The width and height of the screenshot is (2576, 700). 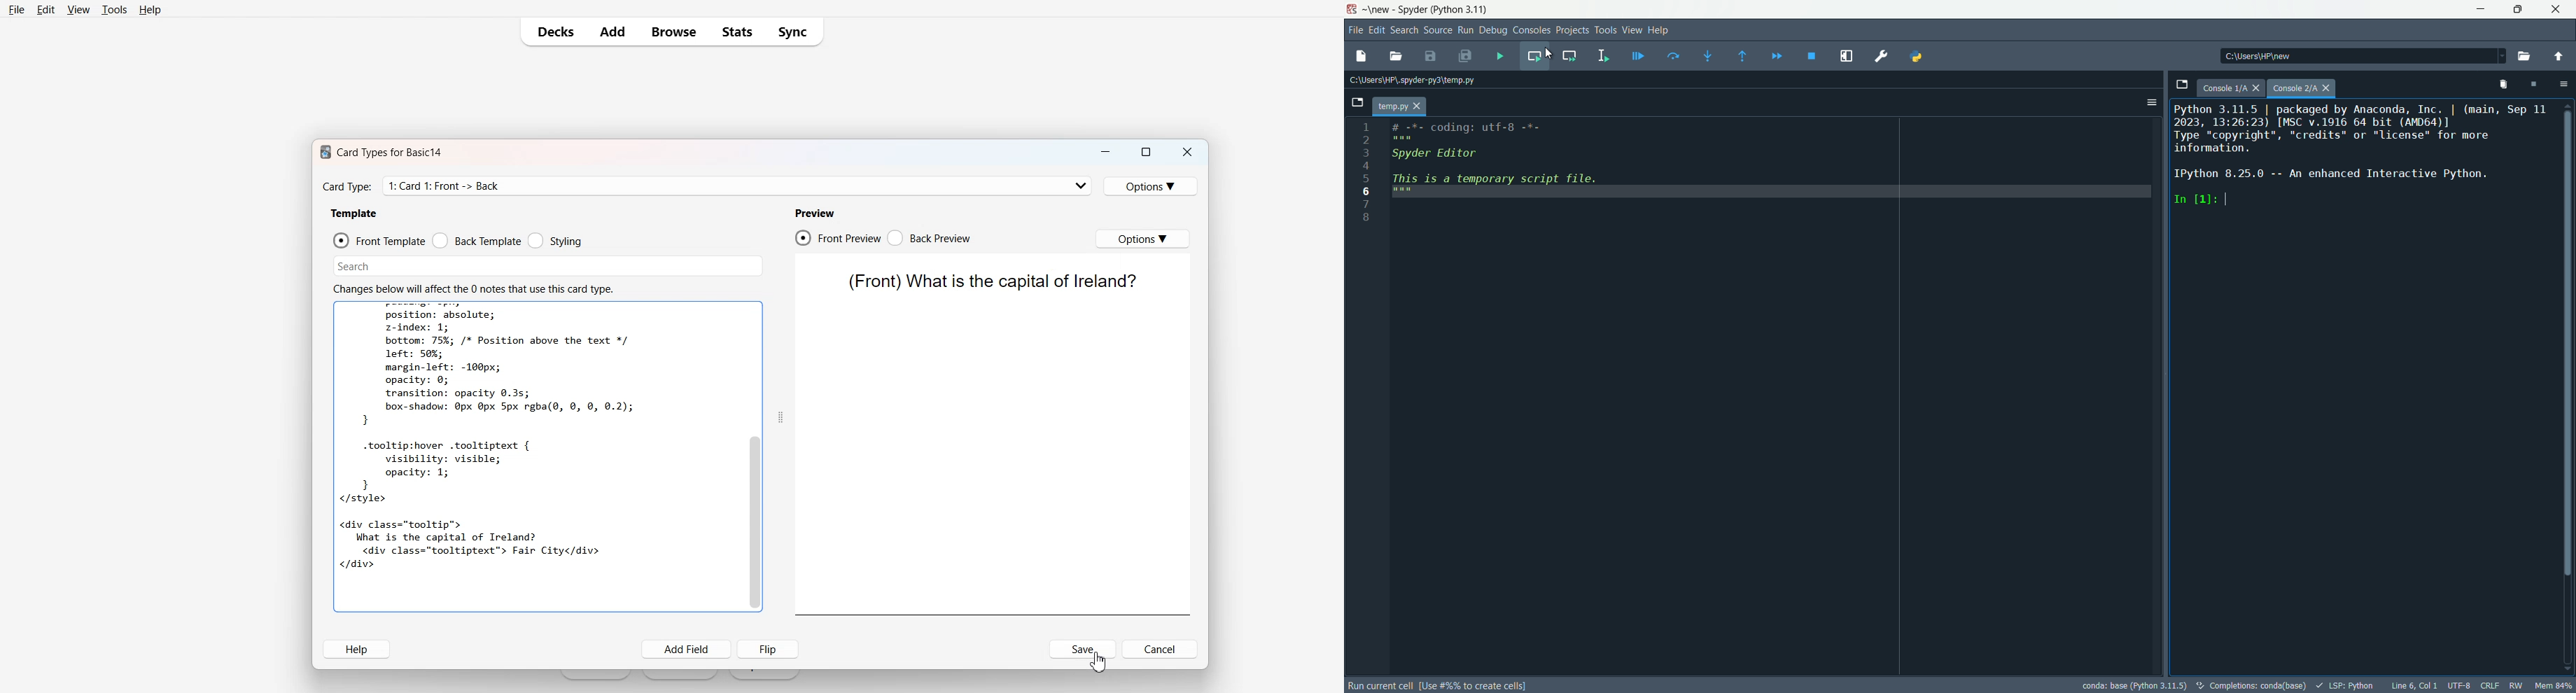 I want to click on open file, so click(x=1395, y=56).